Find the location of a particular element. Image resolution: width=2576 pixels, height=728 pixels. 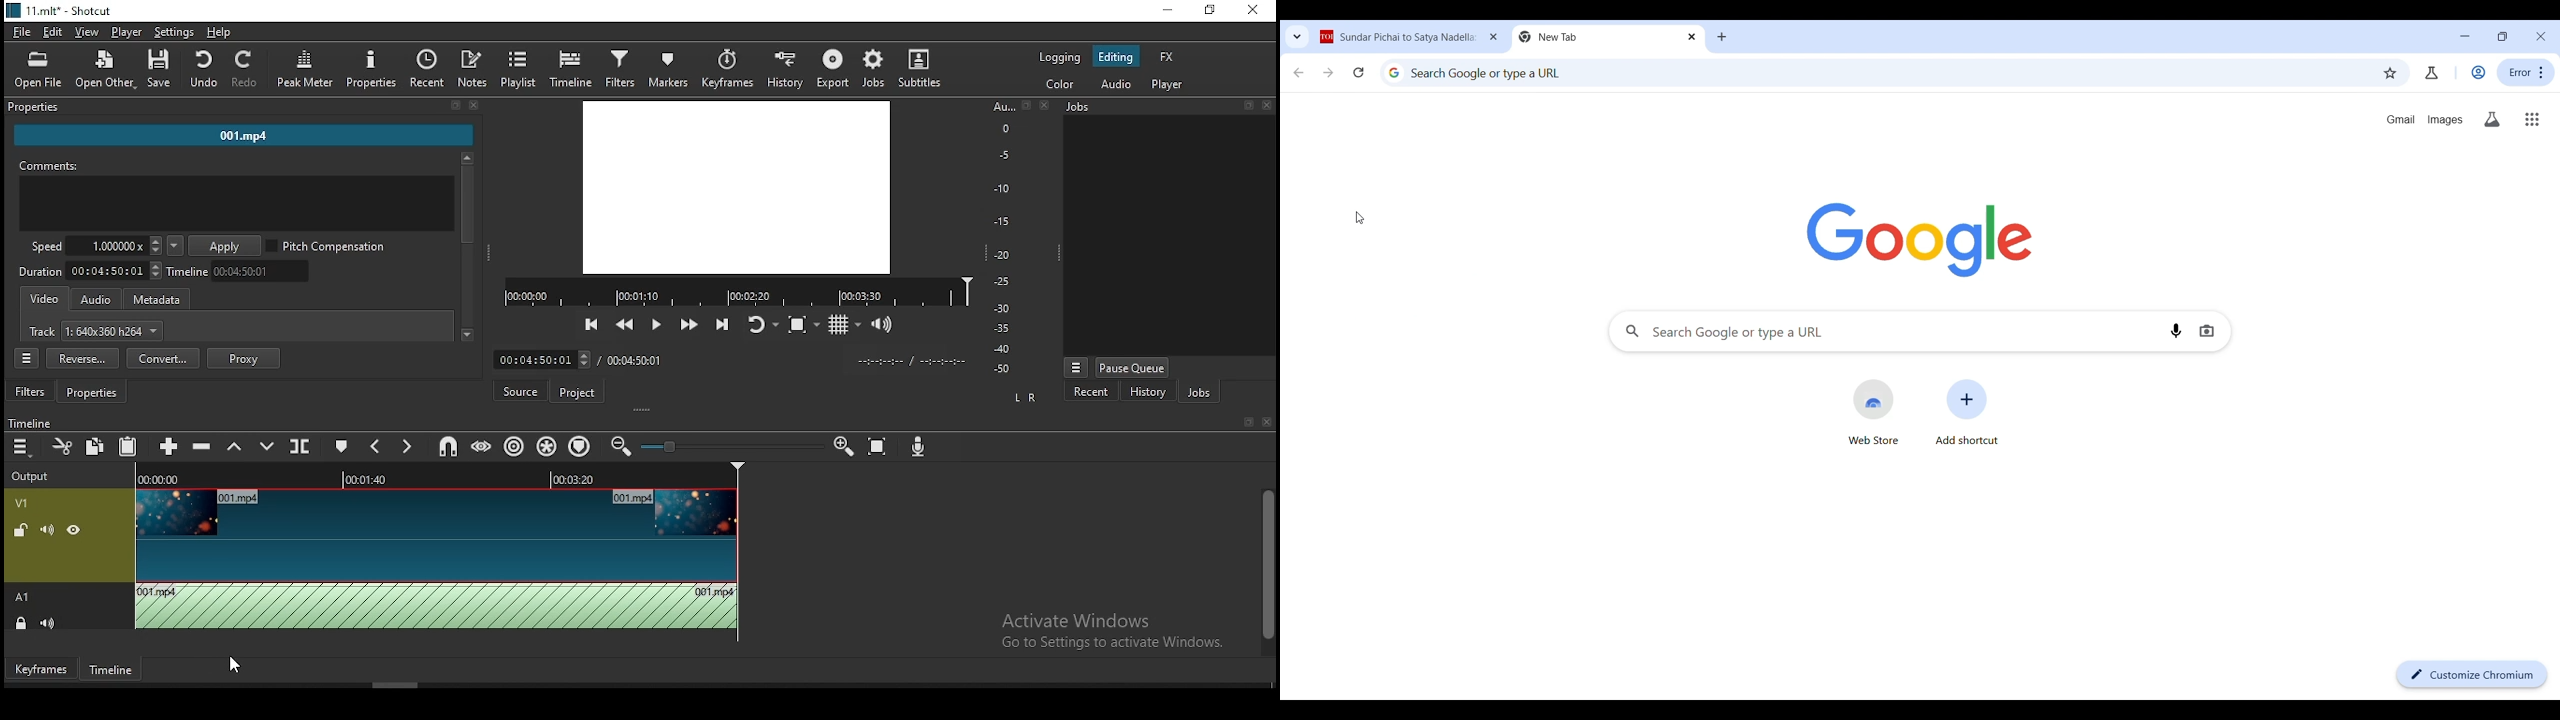

view is located at coordinates (87, 32).